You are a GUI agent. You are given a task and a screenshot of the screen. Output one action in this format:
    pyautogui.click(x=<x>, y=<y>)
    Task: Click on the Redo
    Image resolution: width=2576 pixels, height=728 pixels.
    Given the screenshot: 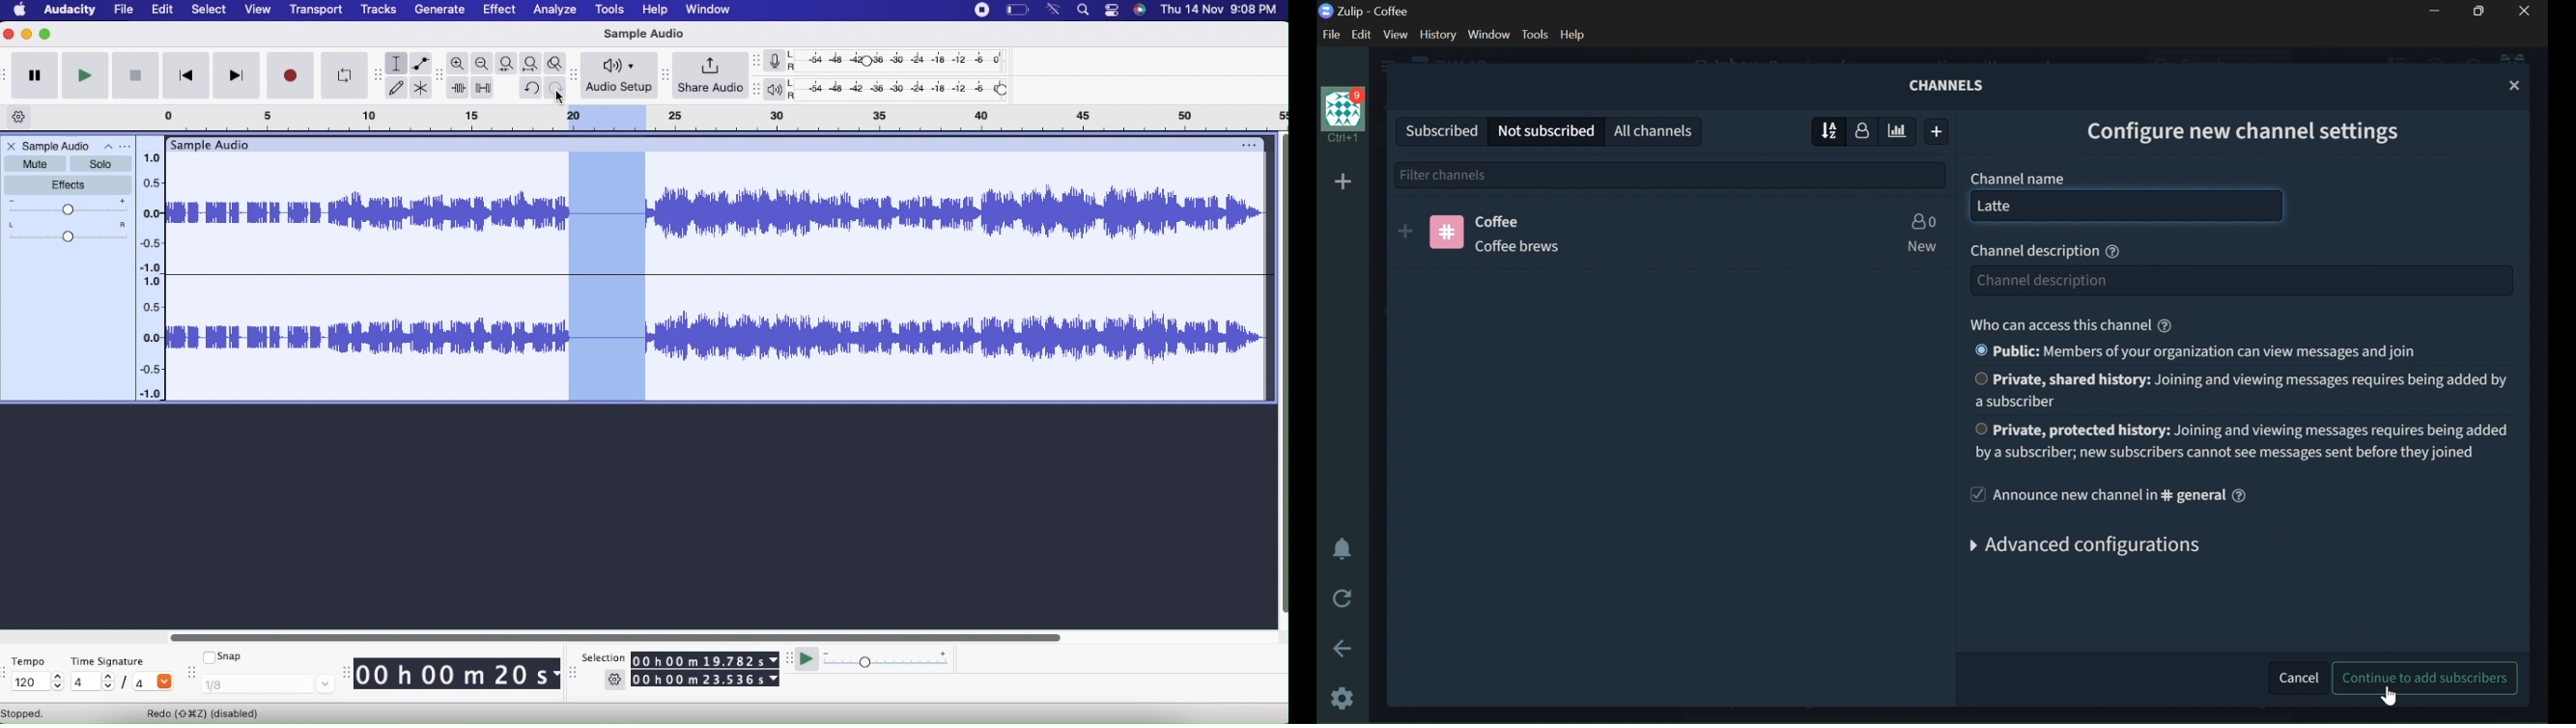 What is the action you would take?
    pyautogui.click(x=207, y=712)
    